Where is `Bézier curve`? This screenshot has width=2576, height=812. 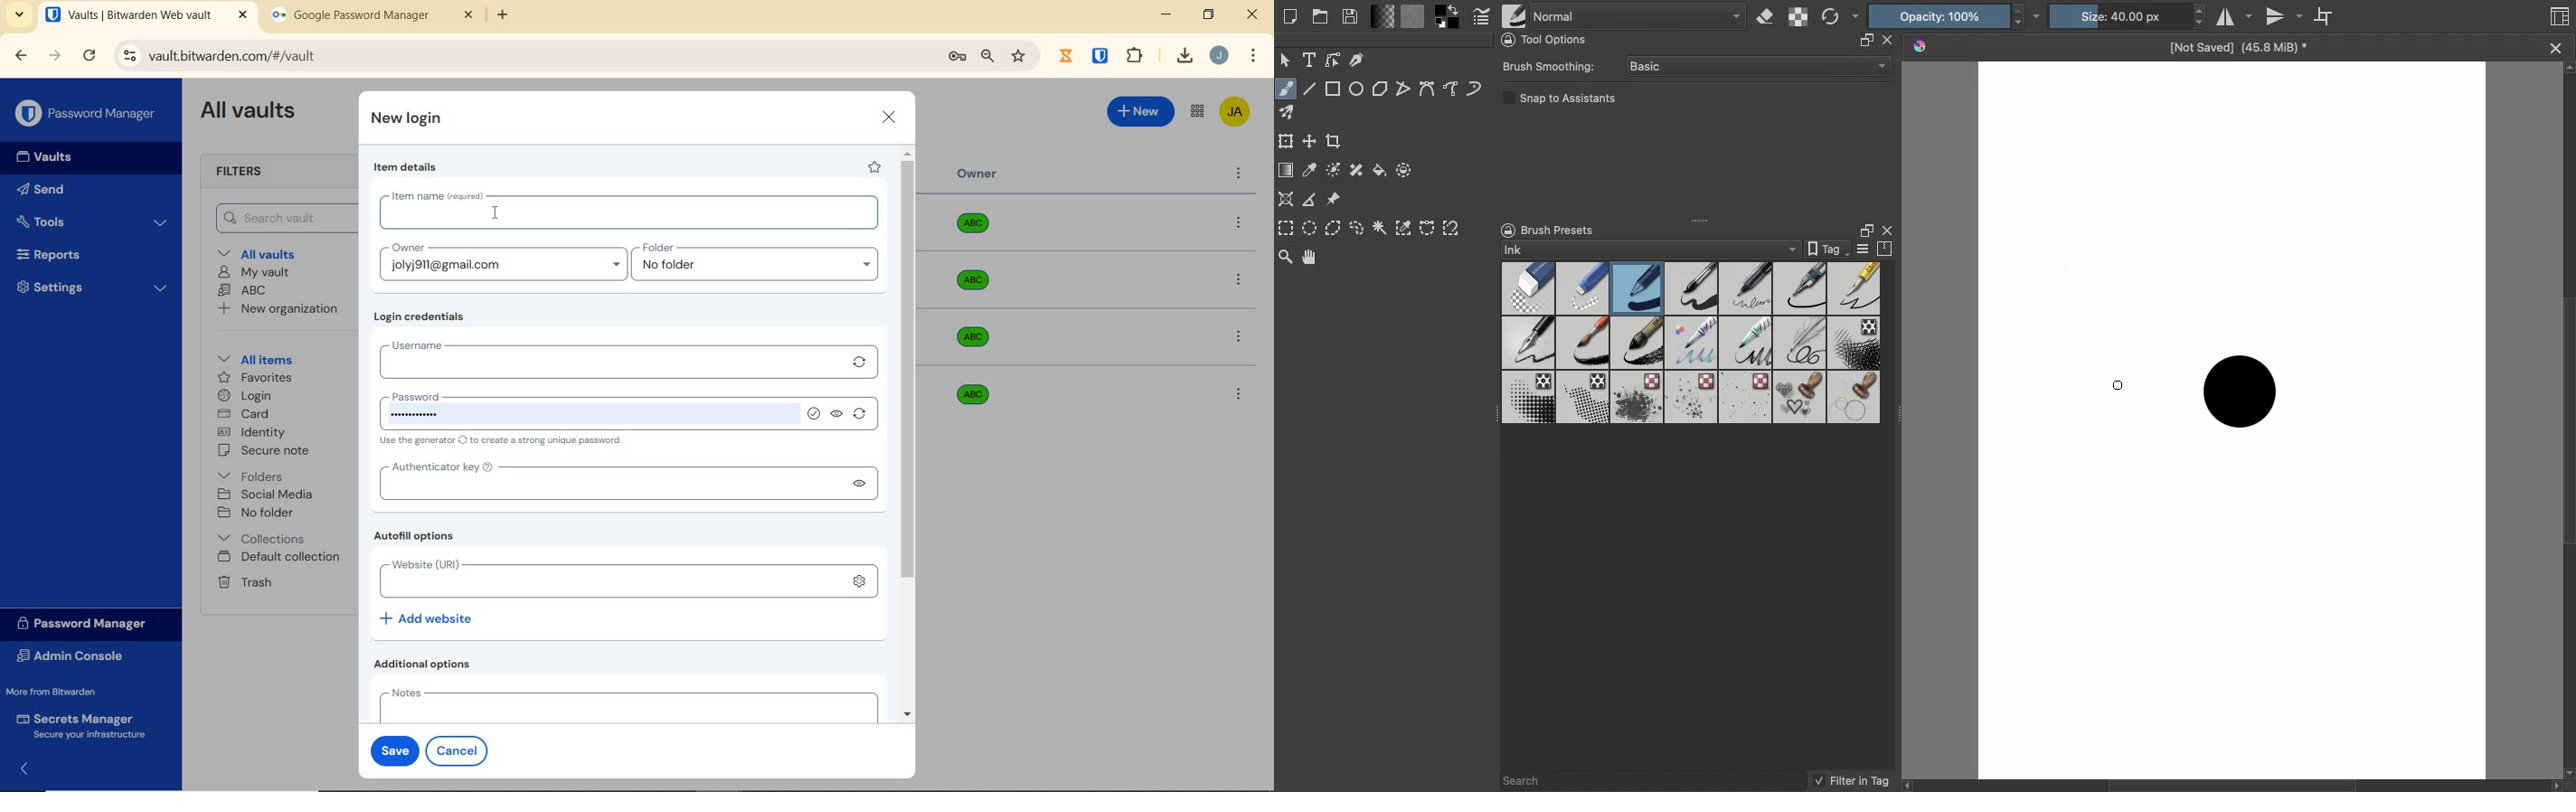 Bézier curve is located at coordinates (1428, 90).